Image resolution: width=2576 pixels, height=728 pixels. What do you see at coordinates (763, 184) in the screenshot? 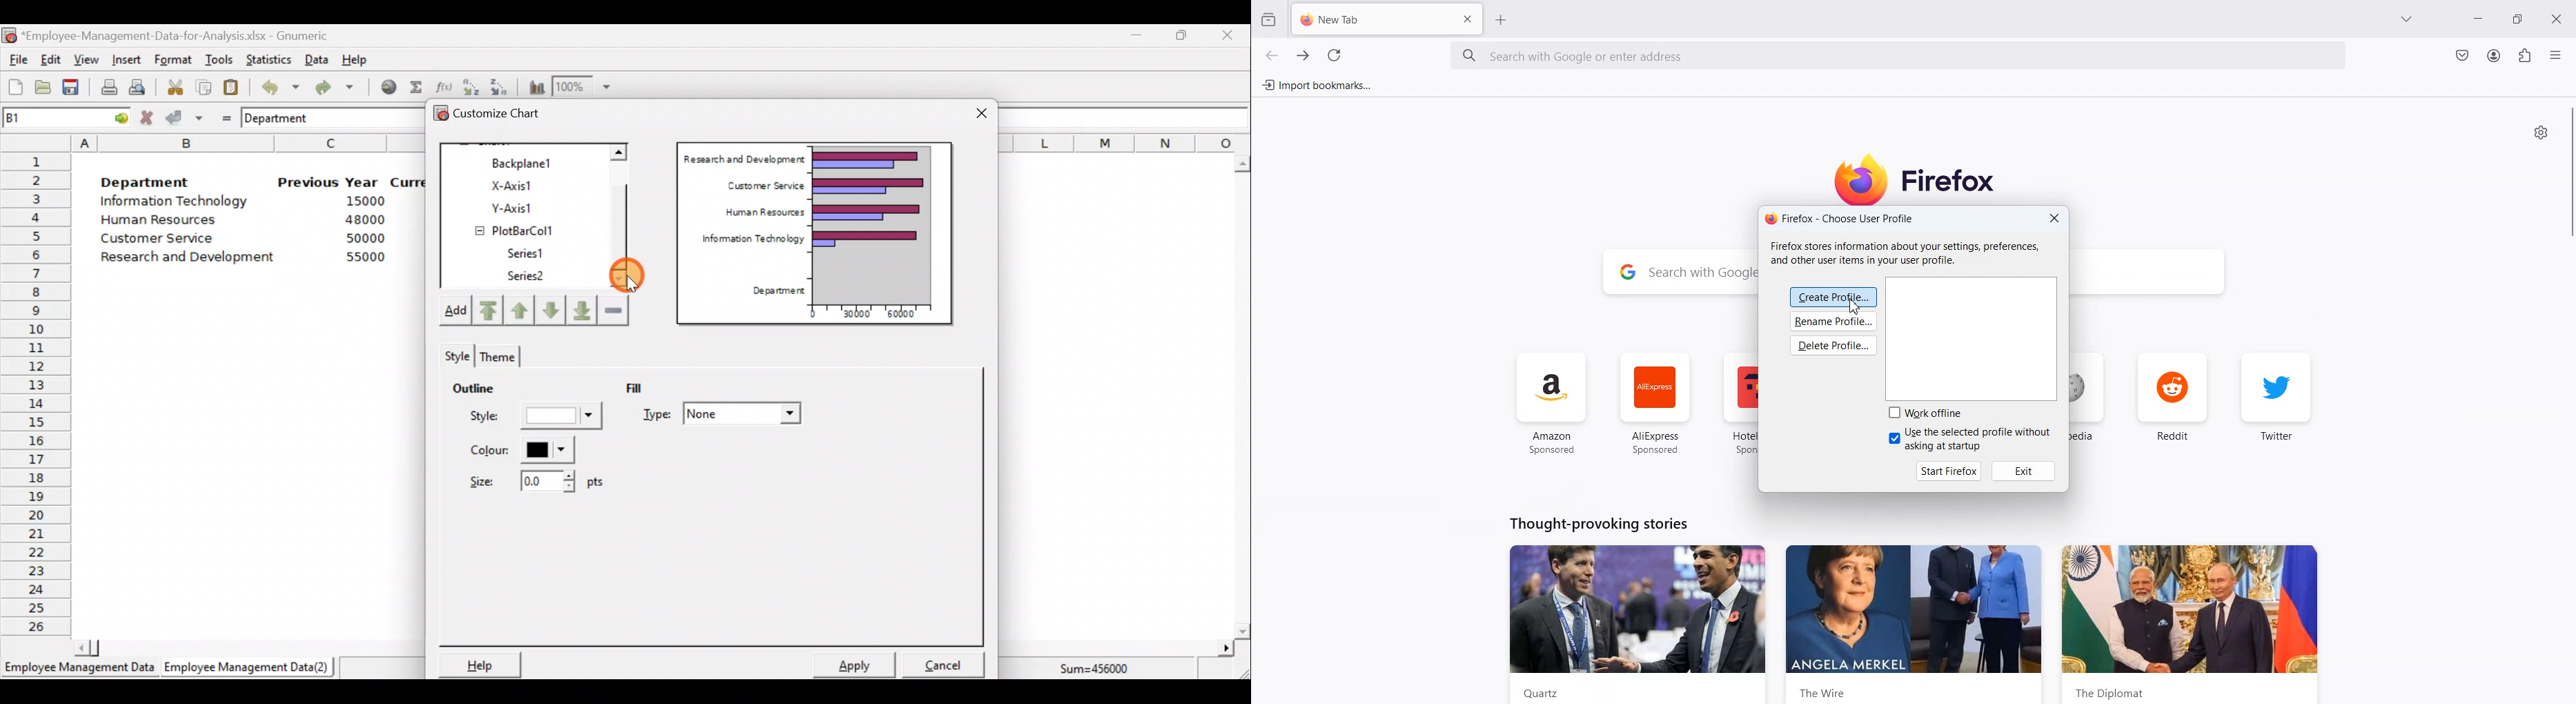
I see `Customer Service` at bounding box center [763, 184].